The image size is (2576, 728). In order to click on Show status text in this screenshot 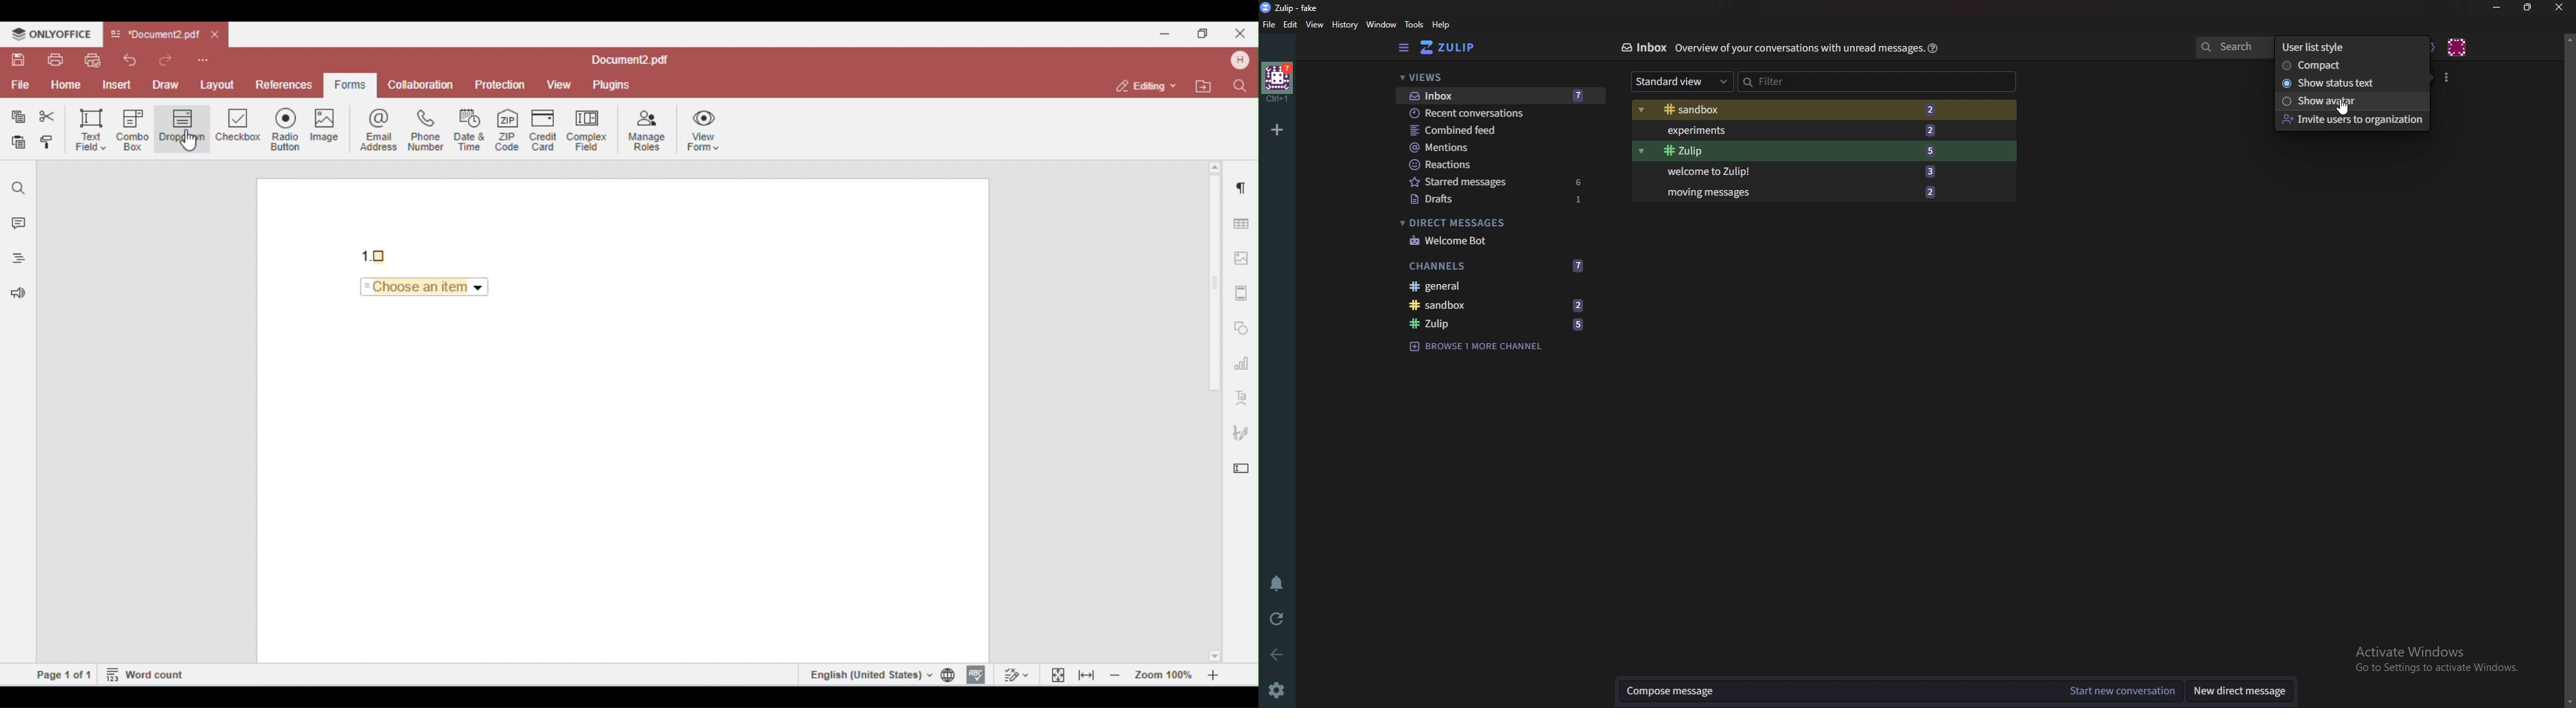, I will do `click(2347, 84)`.